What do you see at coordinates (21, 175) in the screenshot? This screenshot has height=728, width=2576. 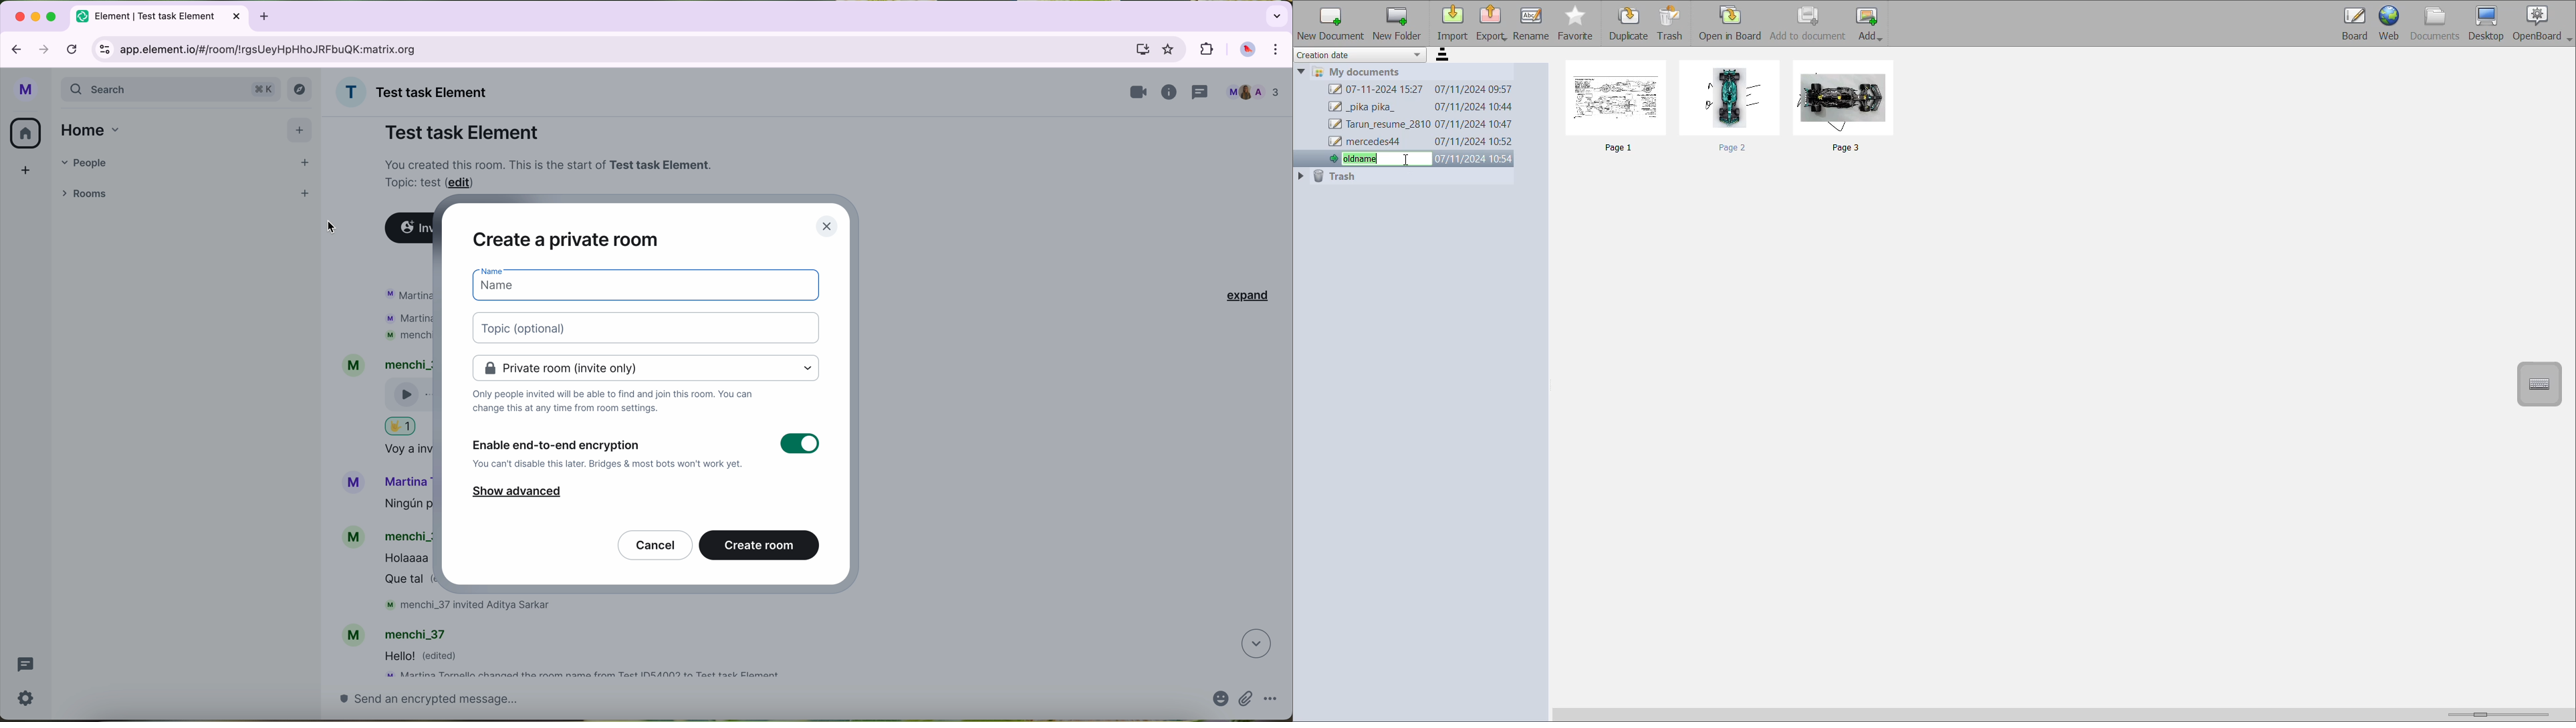 I see `add` at bounding box center [21, 175].